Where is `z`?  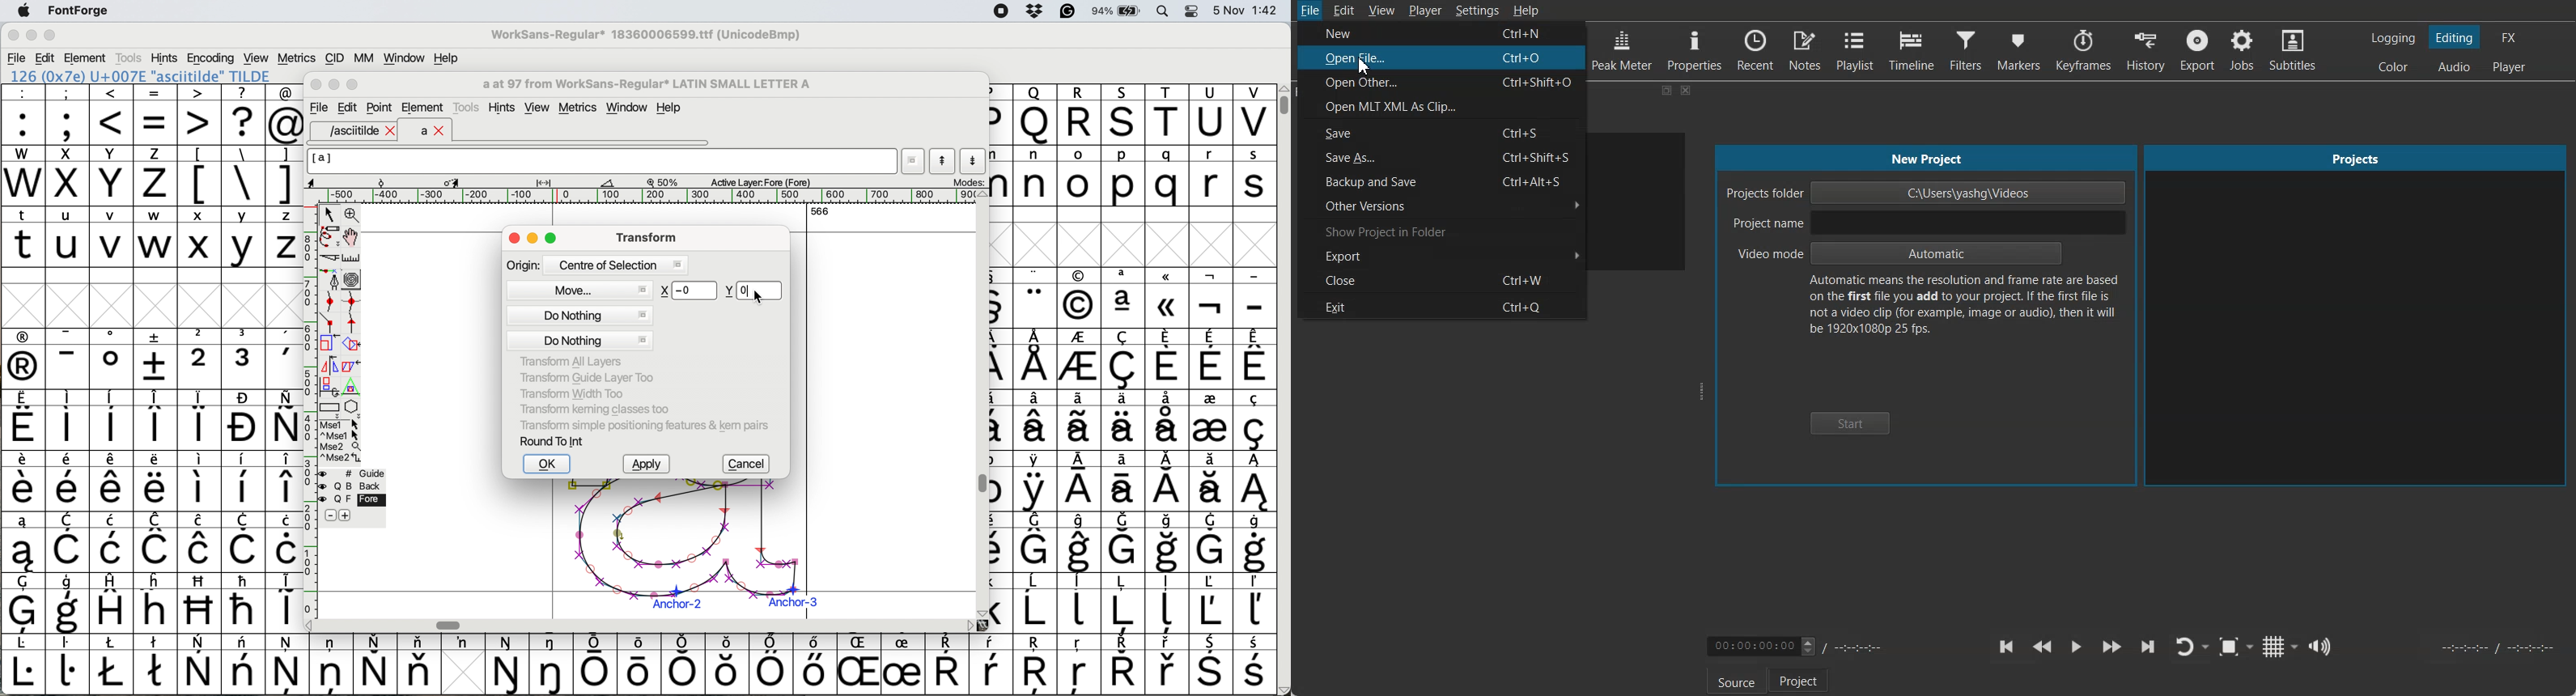
z is located at coordinates (285, 236).